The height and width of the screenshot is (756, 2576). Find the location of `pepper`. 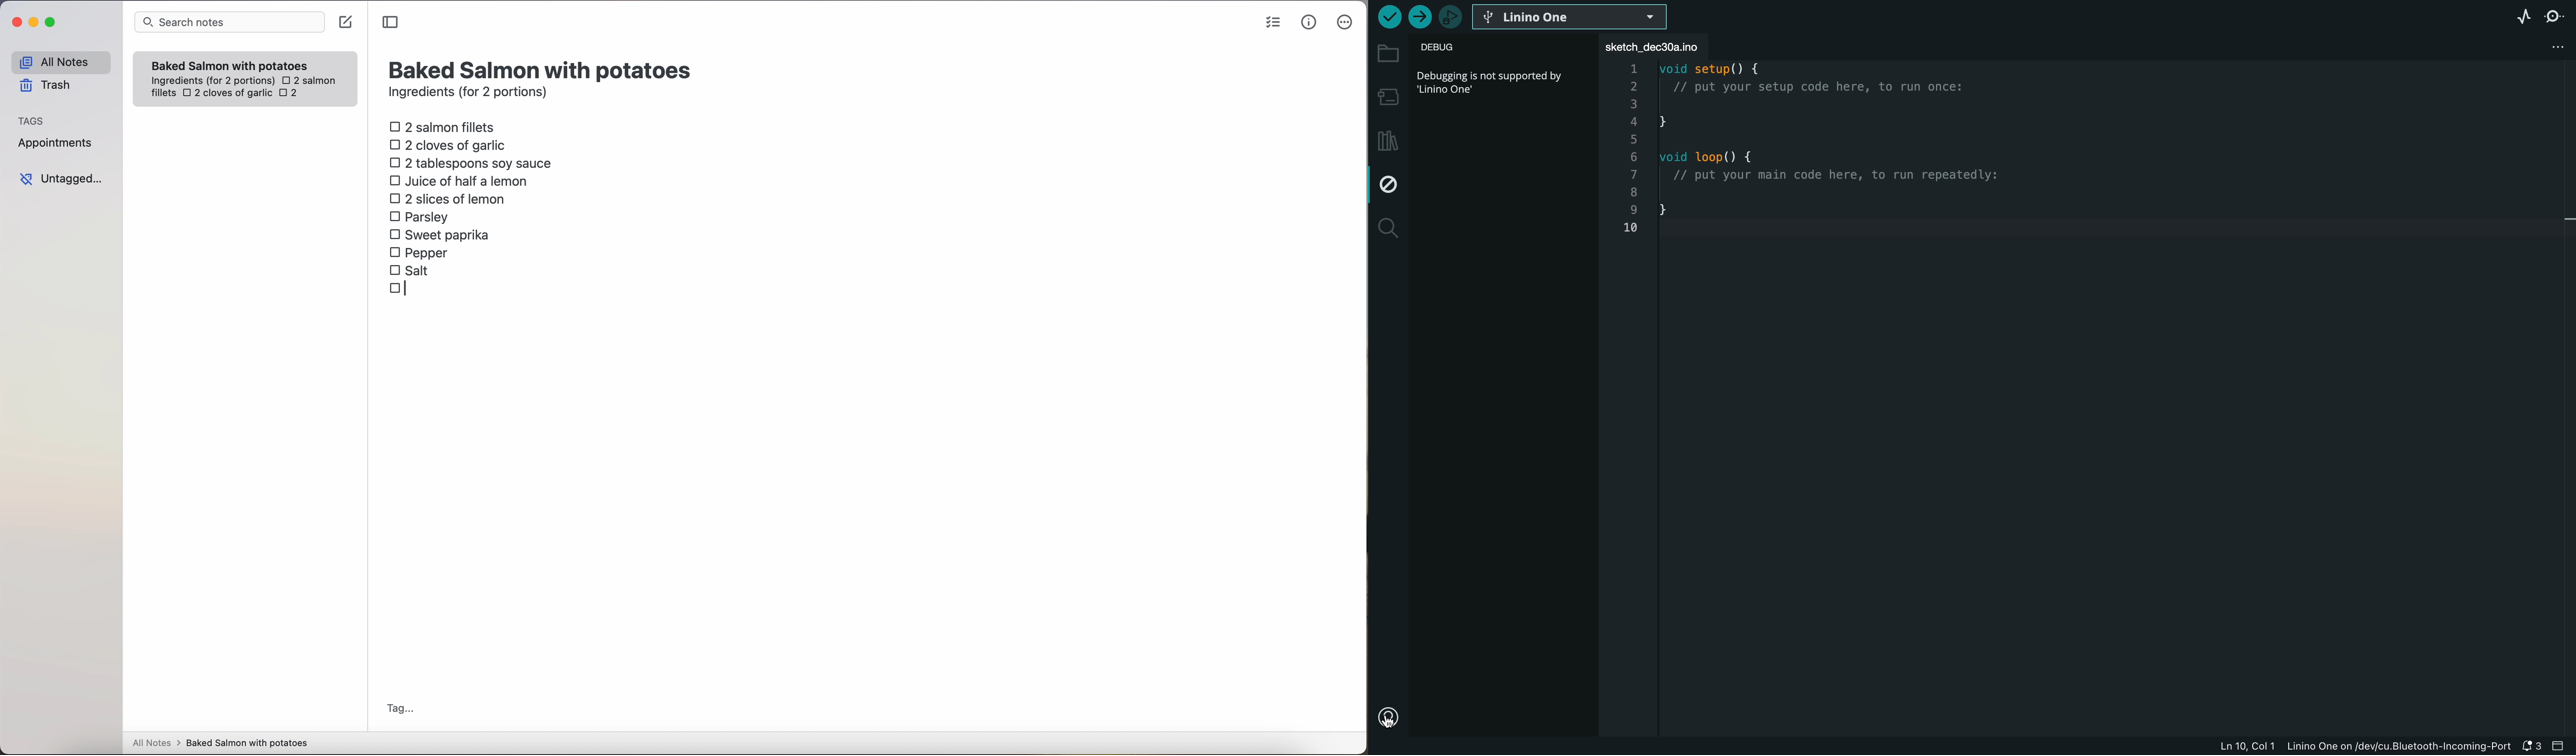

pepper is located at coordinates (421, 252).